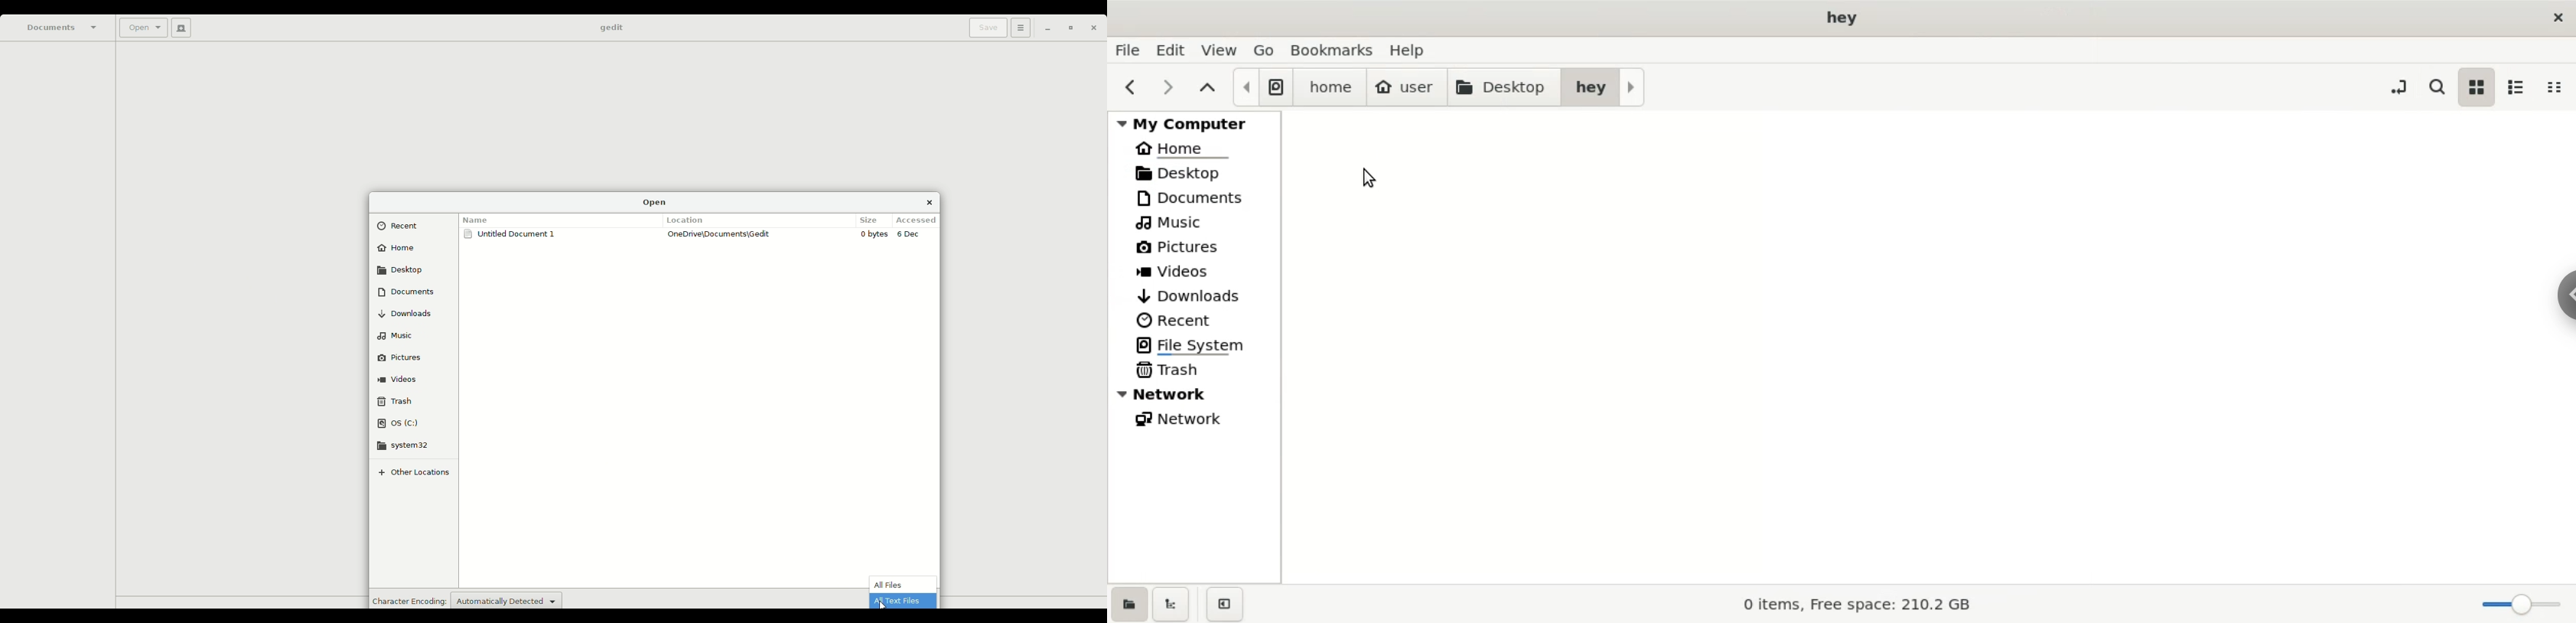 This screenshot has width=2576, height=644. Describe the element at coordinates (142, 29) in the screenshot. I see `Open` at that location.